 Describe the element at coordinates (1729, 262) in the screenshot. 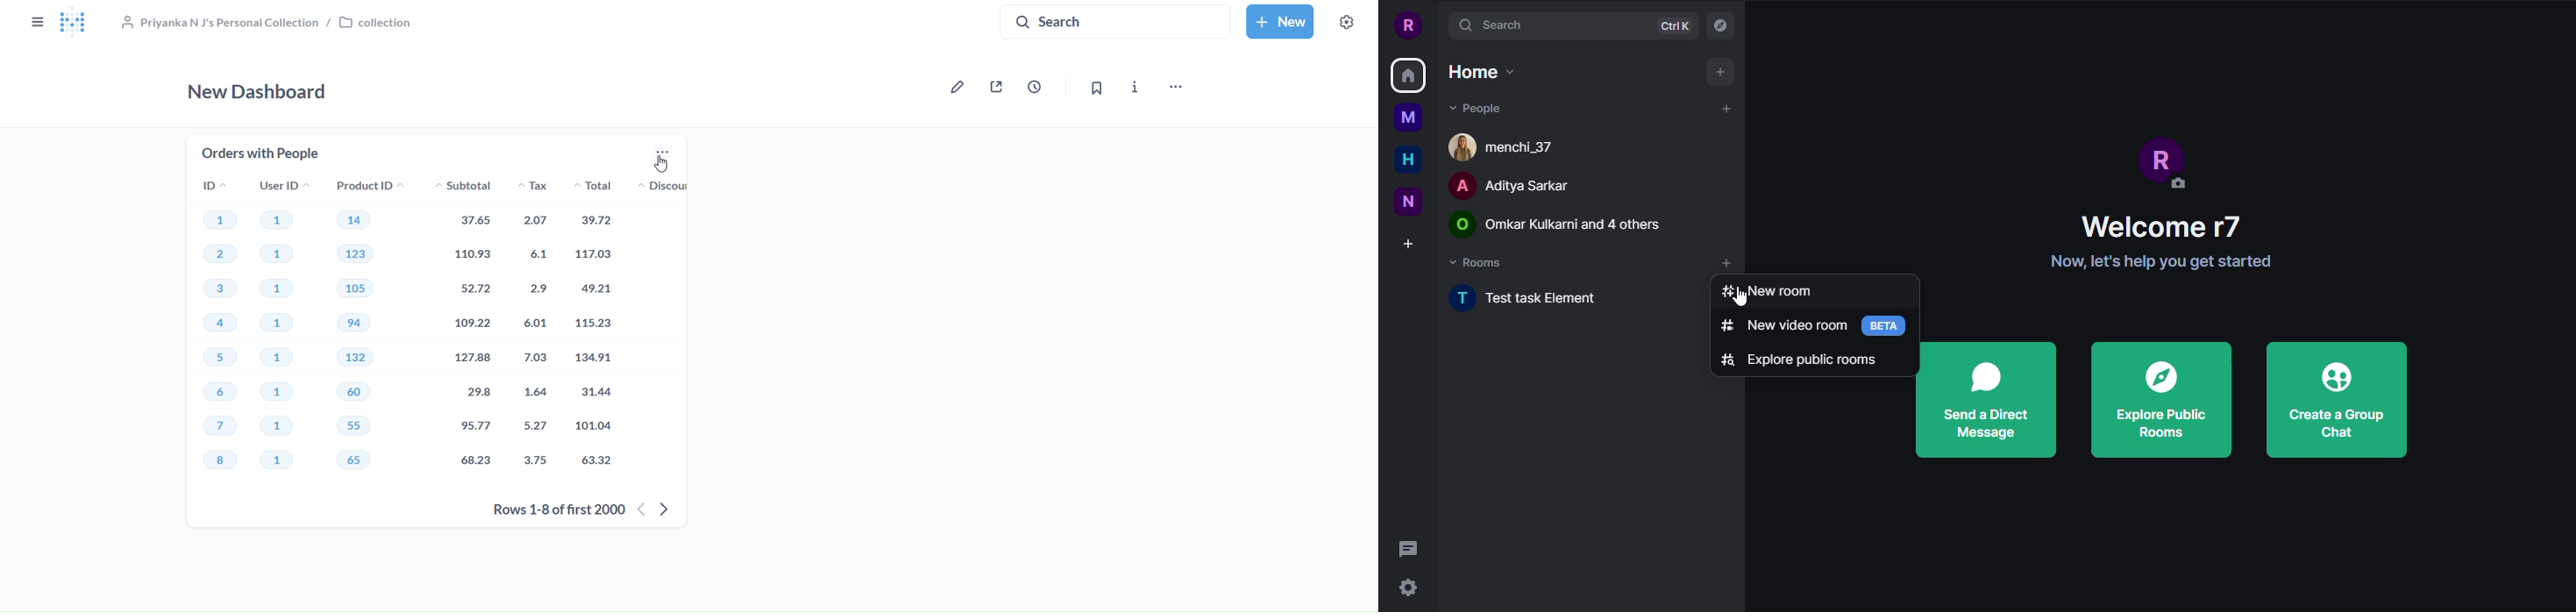

I see `add` at that location.